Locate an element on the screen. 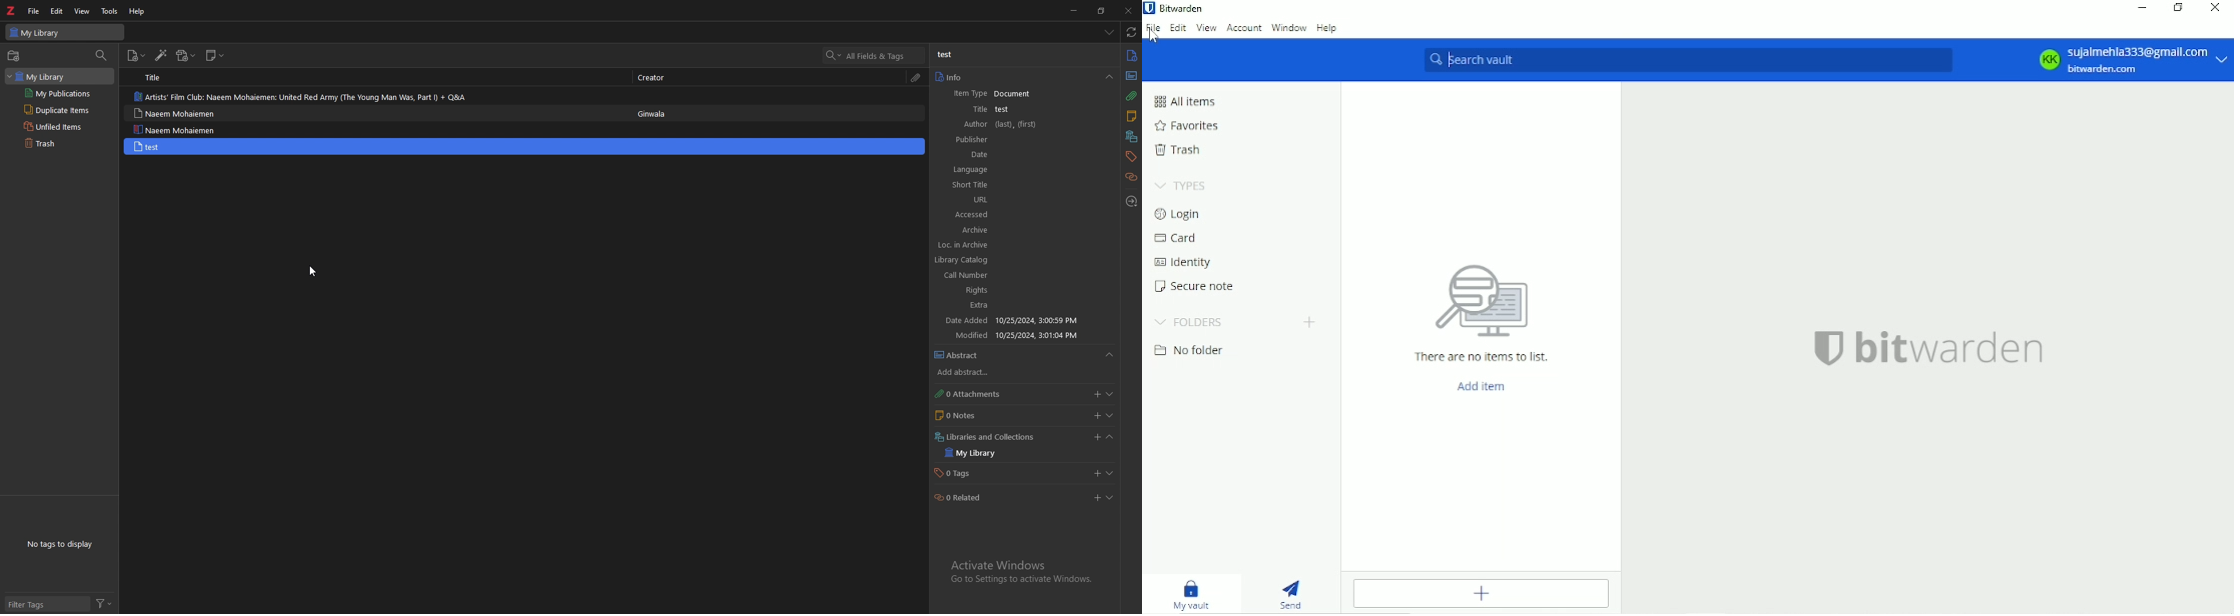 The width and height of the screenshot is (2240, 616). Add attachment is located at coordinates (1091, 472).